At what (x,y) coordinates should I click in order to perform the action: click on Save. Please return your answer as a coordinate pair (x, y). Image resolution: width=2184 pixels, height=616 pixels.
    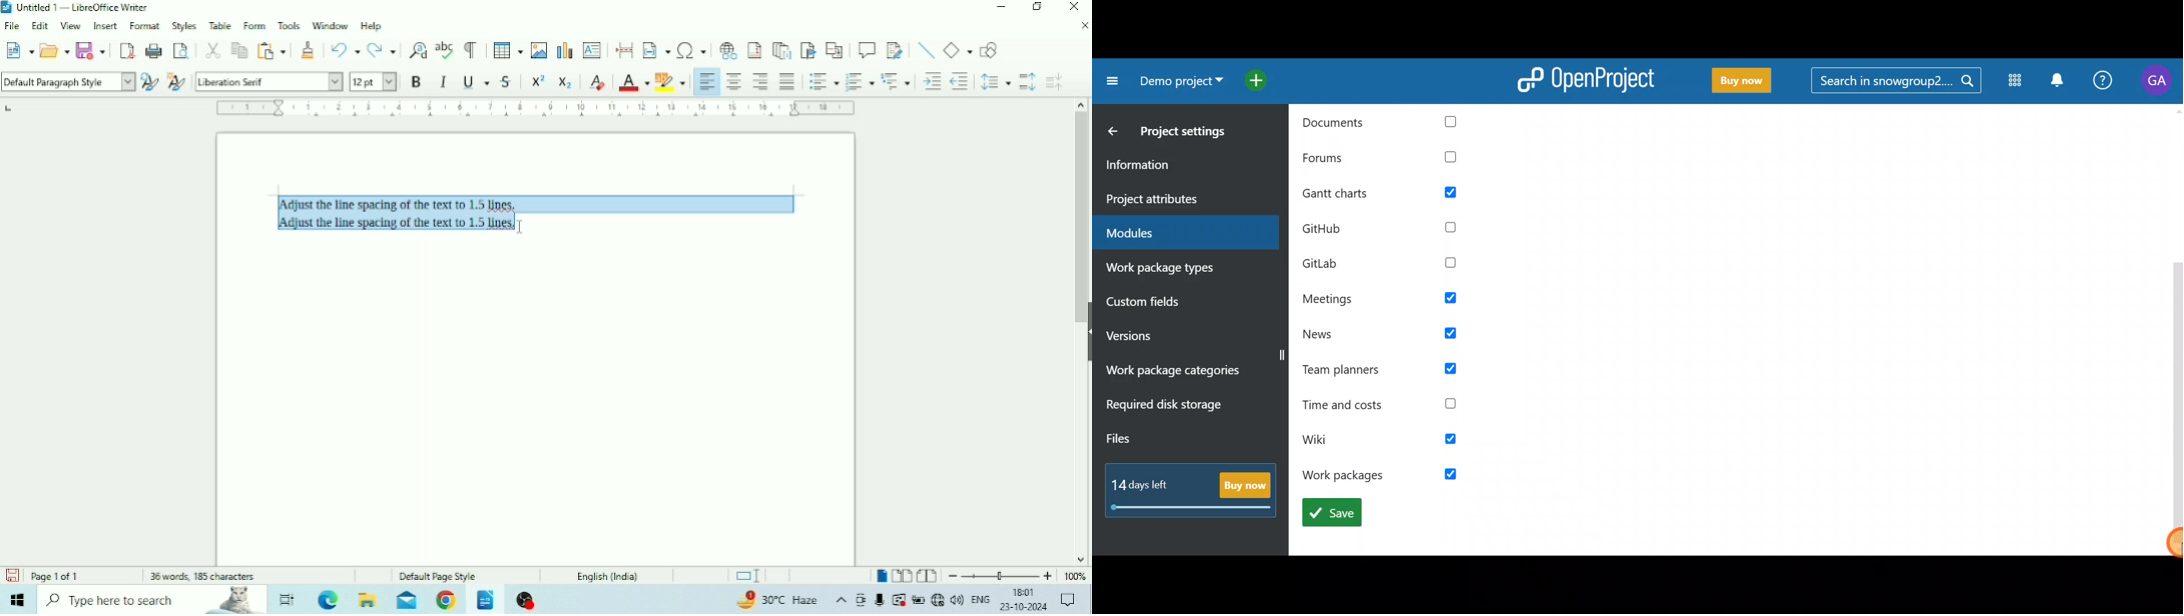
    Looking at the image, I should click on (92, 51).